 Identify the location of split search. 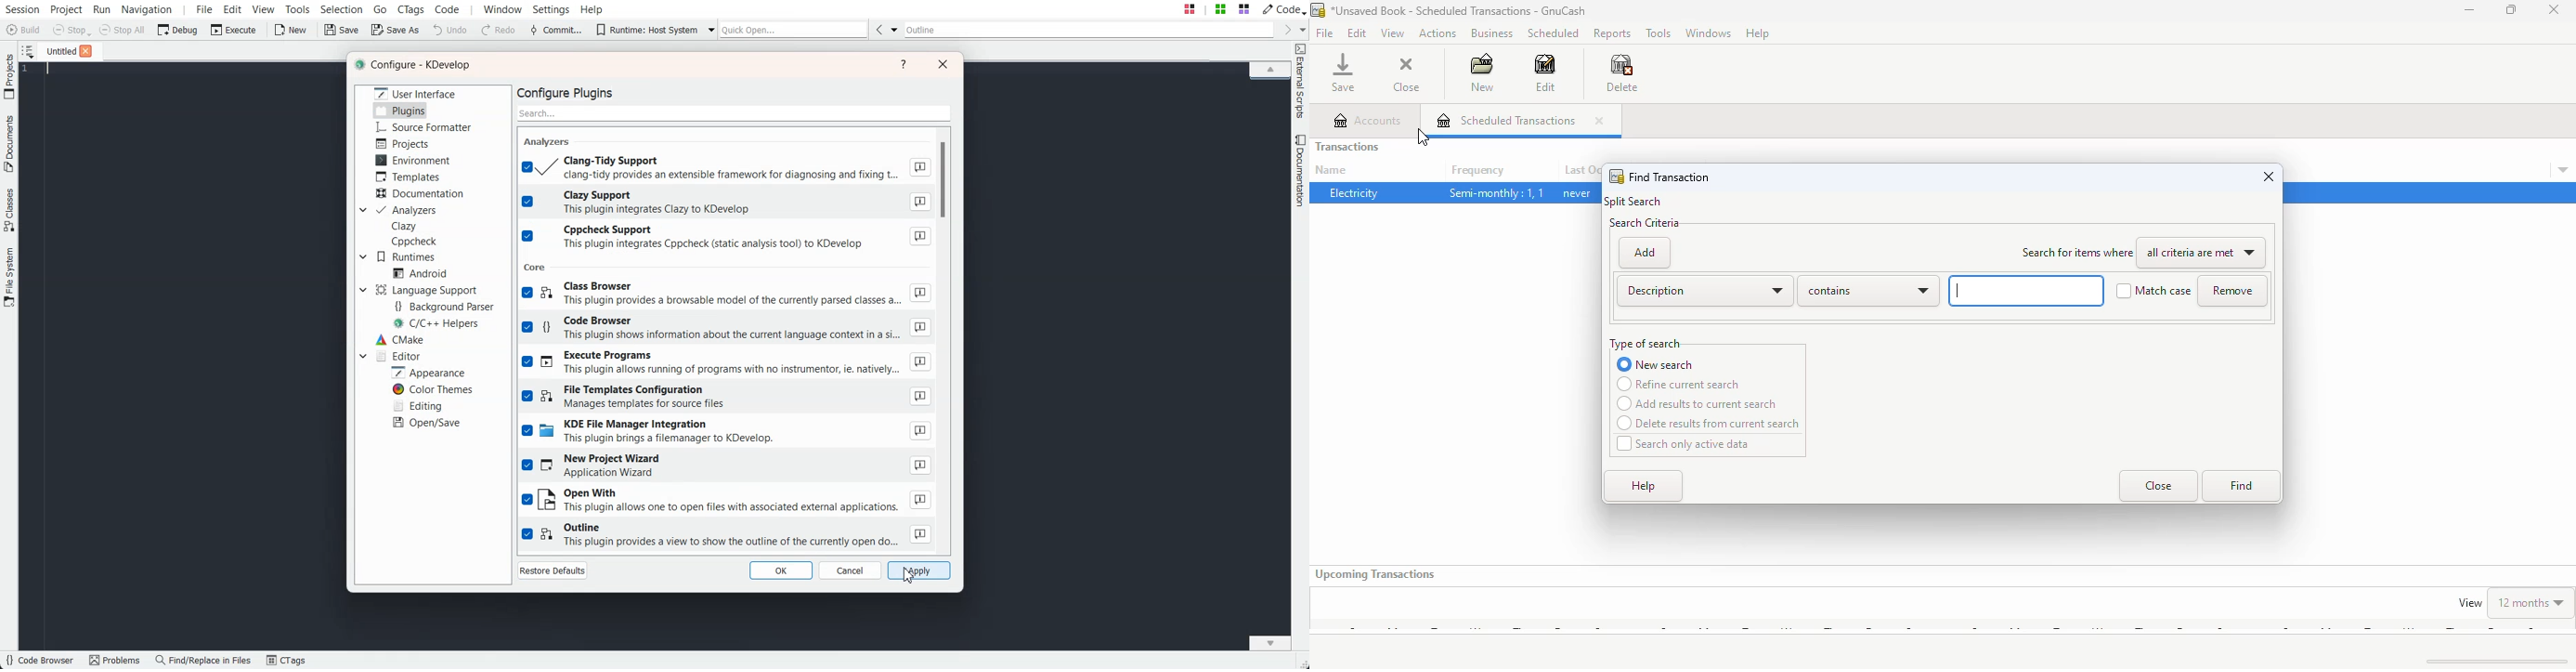
(1634, 202).